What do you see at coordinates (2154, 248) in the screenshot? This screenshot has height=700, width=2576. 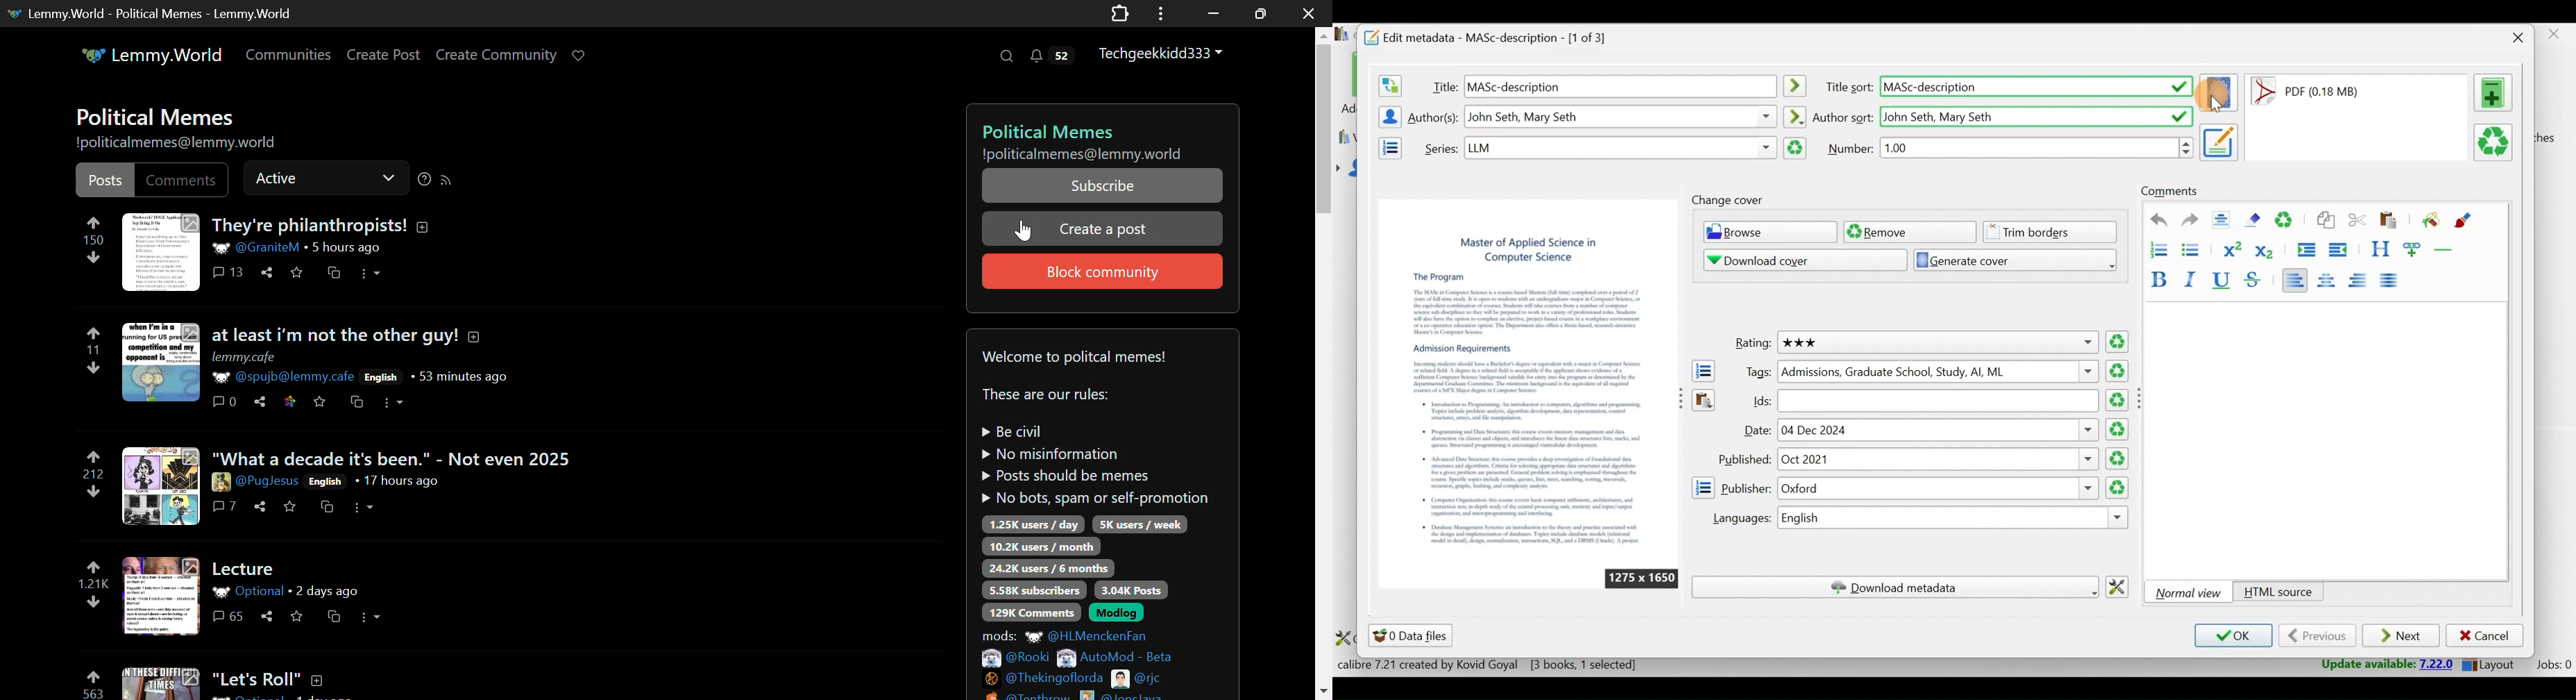 I see `Ordered list` at bounding box center [2154, 248].